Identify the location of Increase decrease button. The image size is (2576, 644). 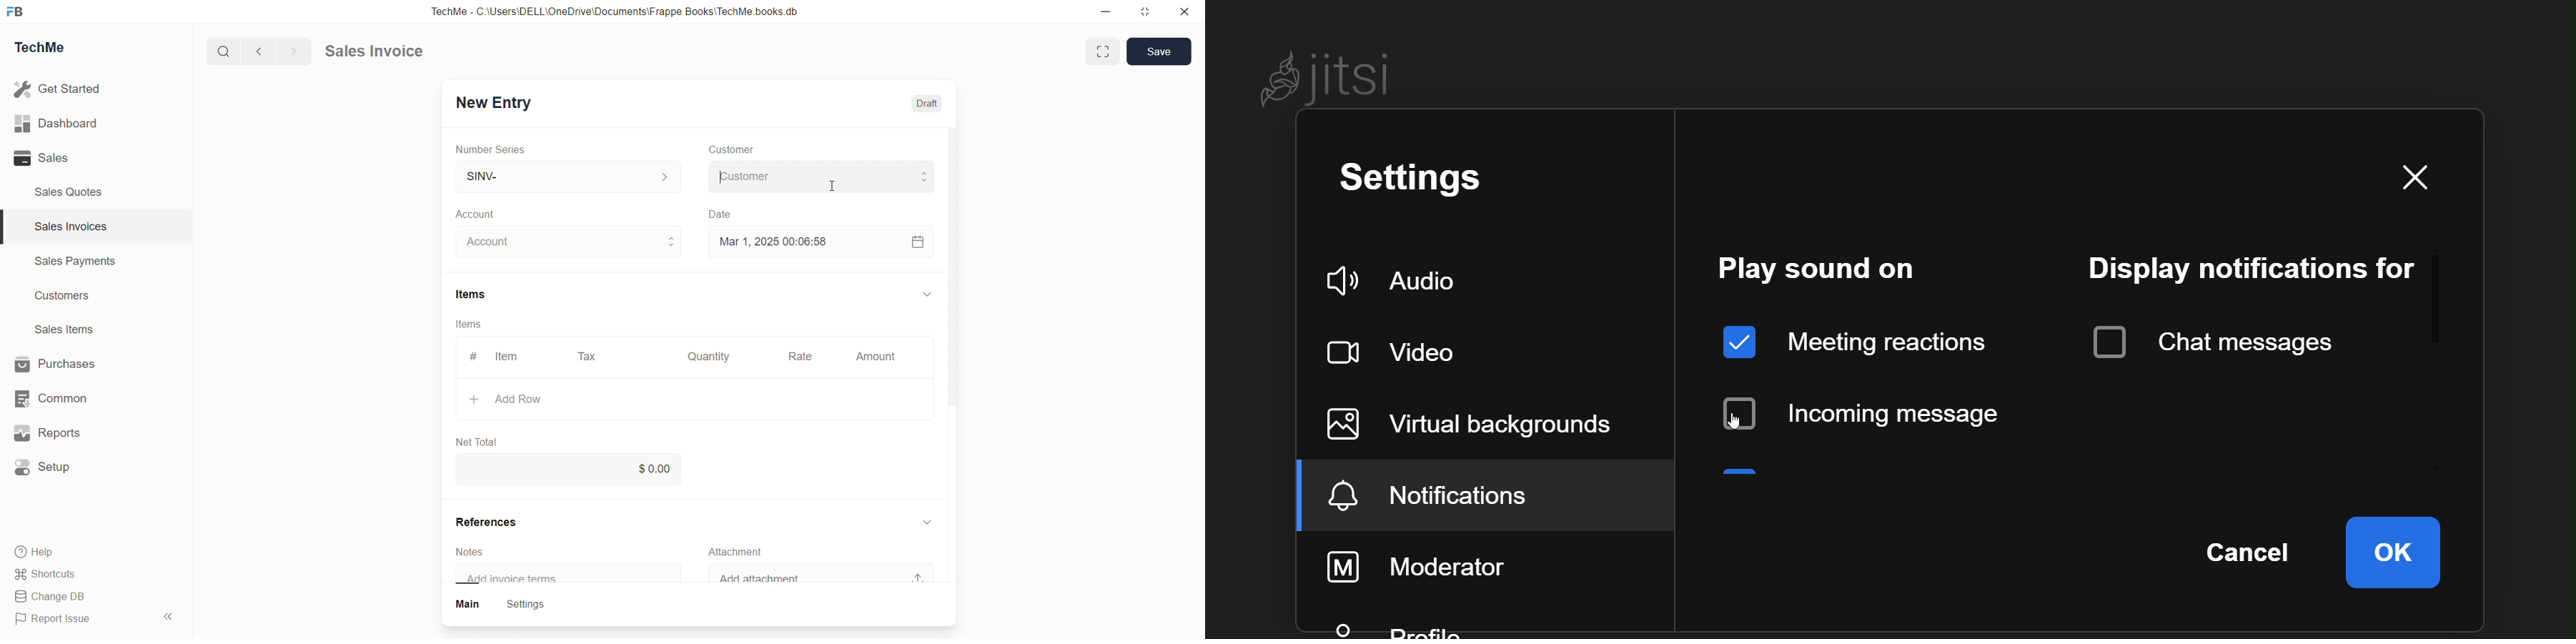
(673, 242).